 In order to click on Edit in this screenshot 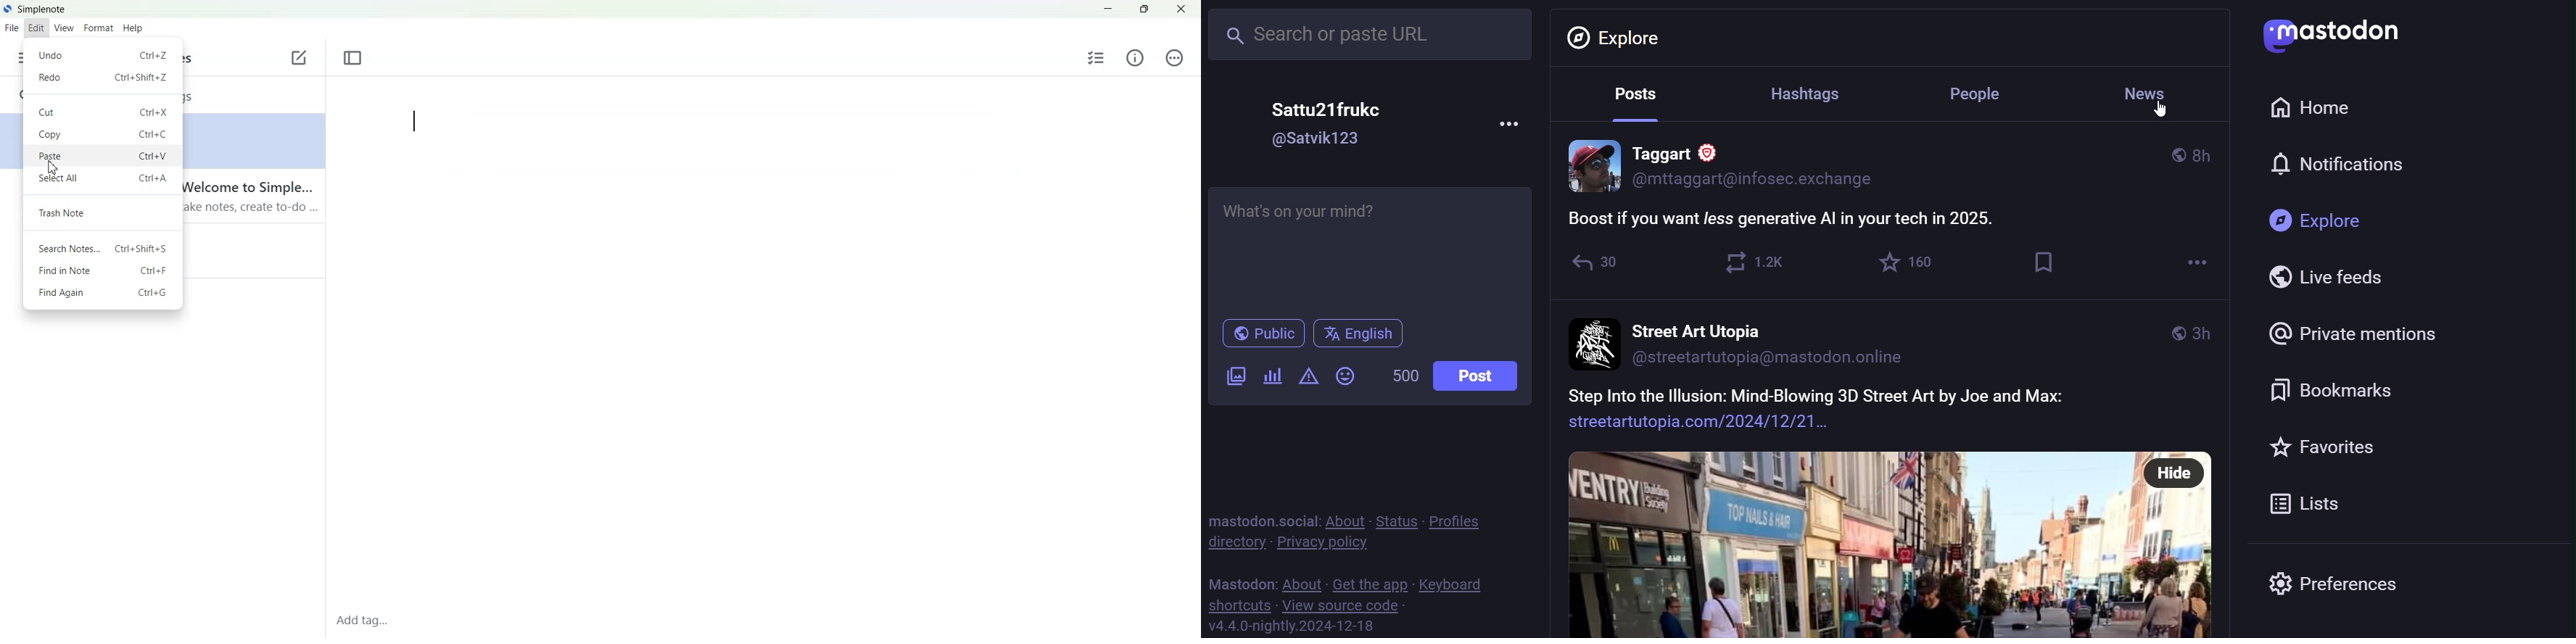, I will do `click(36, 28)`.